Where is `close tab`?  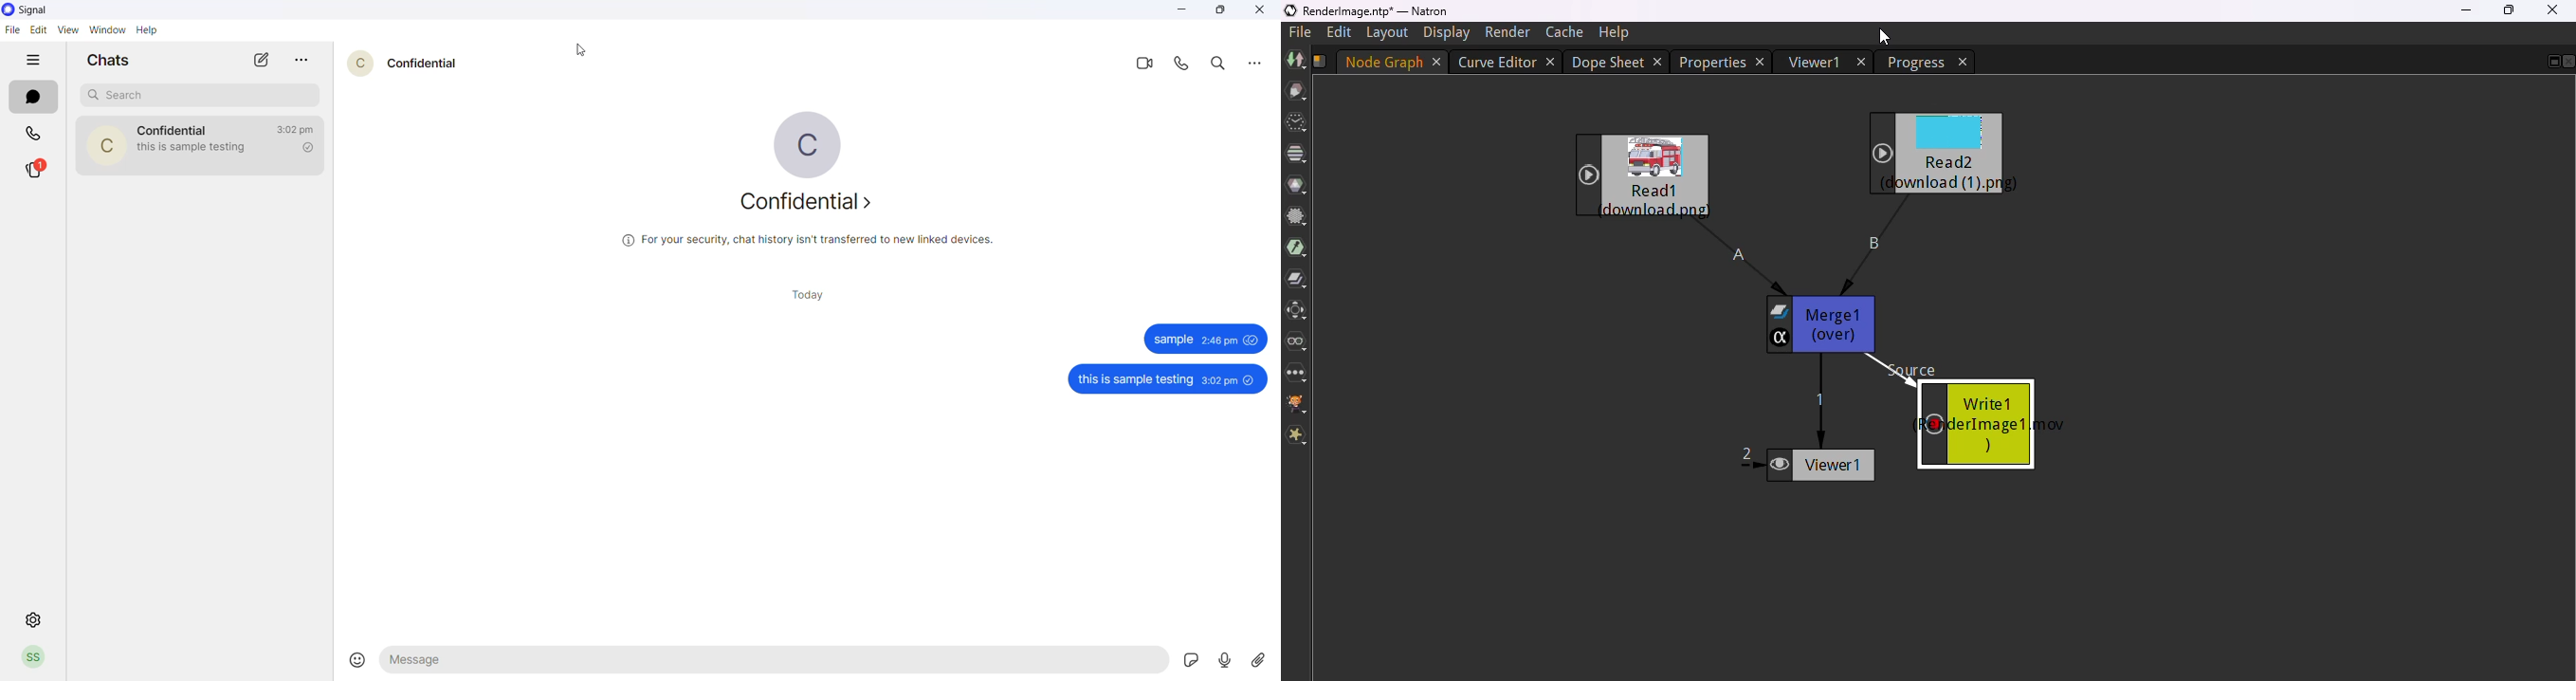 close tab is located at coordinates (1862, 63).